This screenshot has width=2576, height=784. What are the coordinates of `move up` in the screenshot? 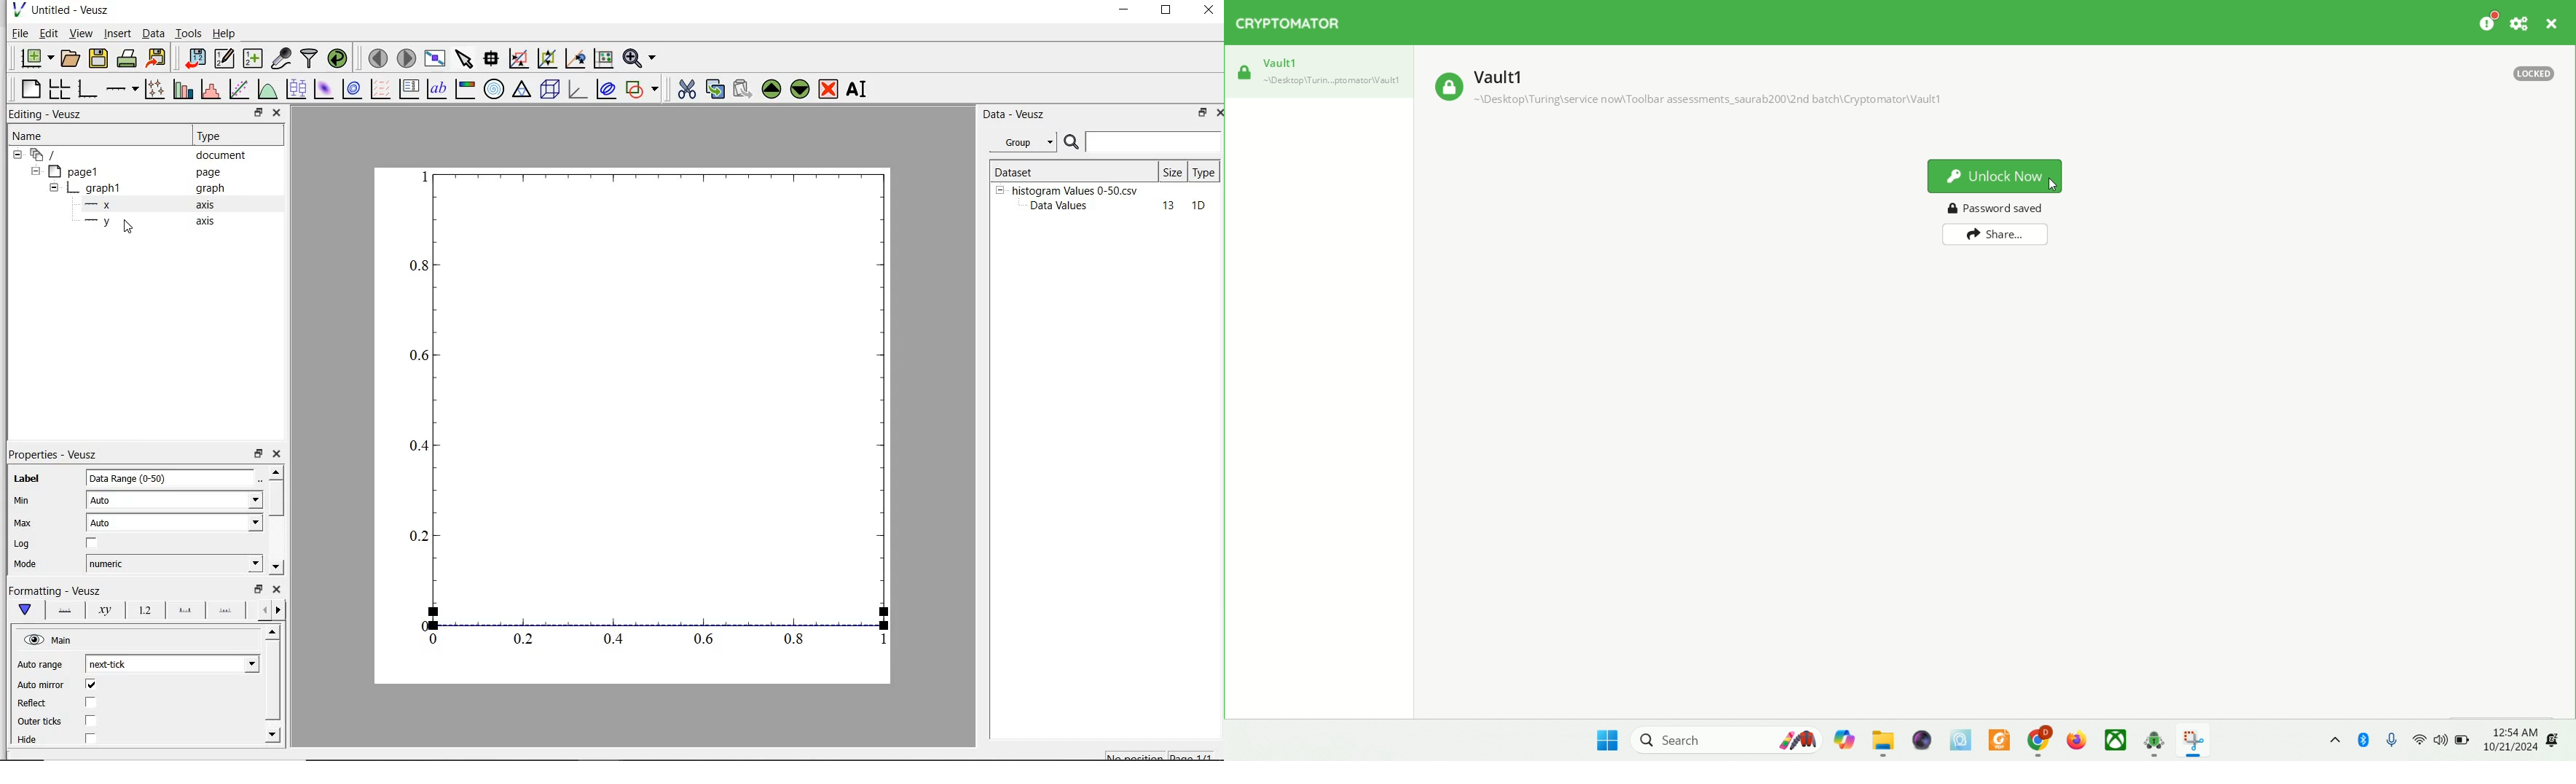 It's located at (273, 631).